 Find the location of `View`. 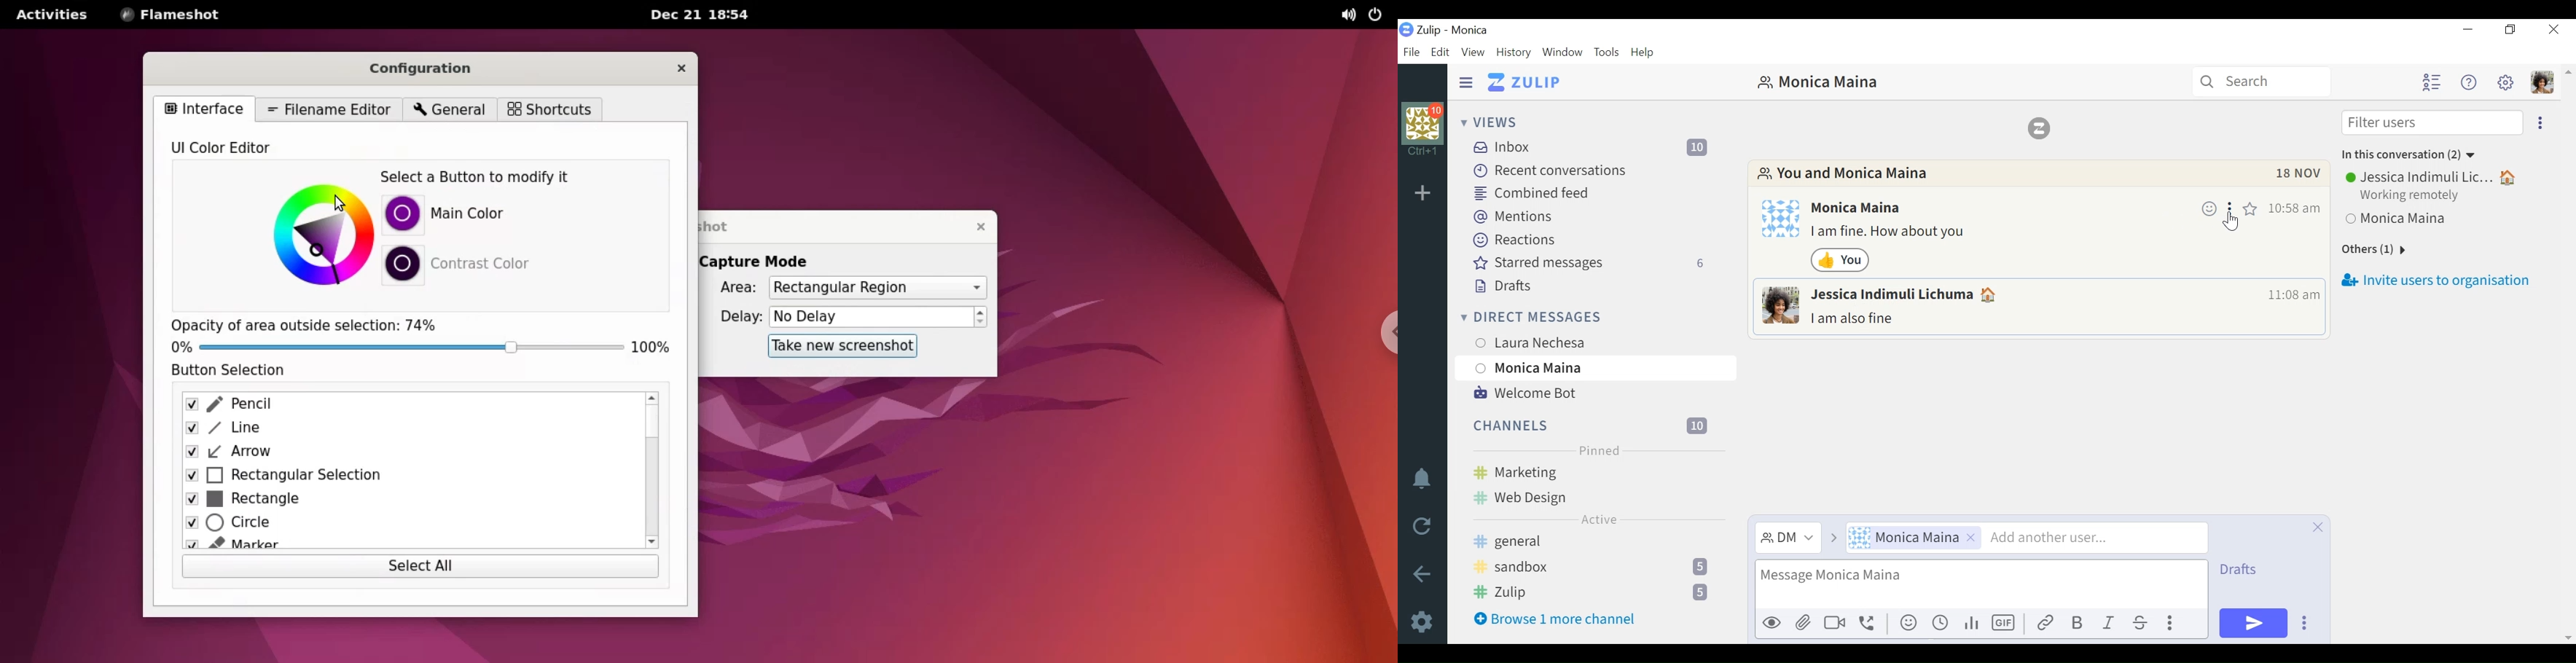

View is located at coordinates (1473, 53).